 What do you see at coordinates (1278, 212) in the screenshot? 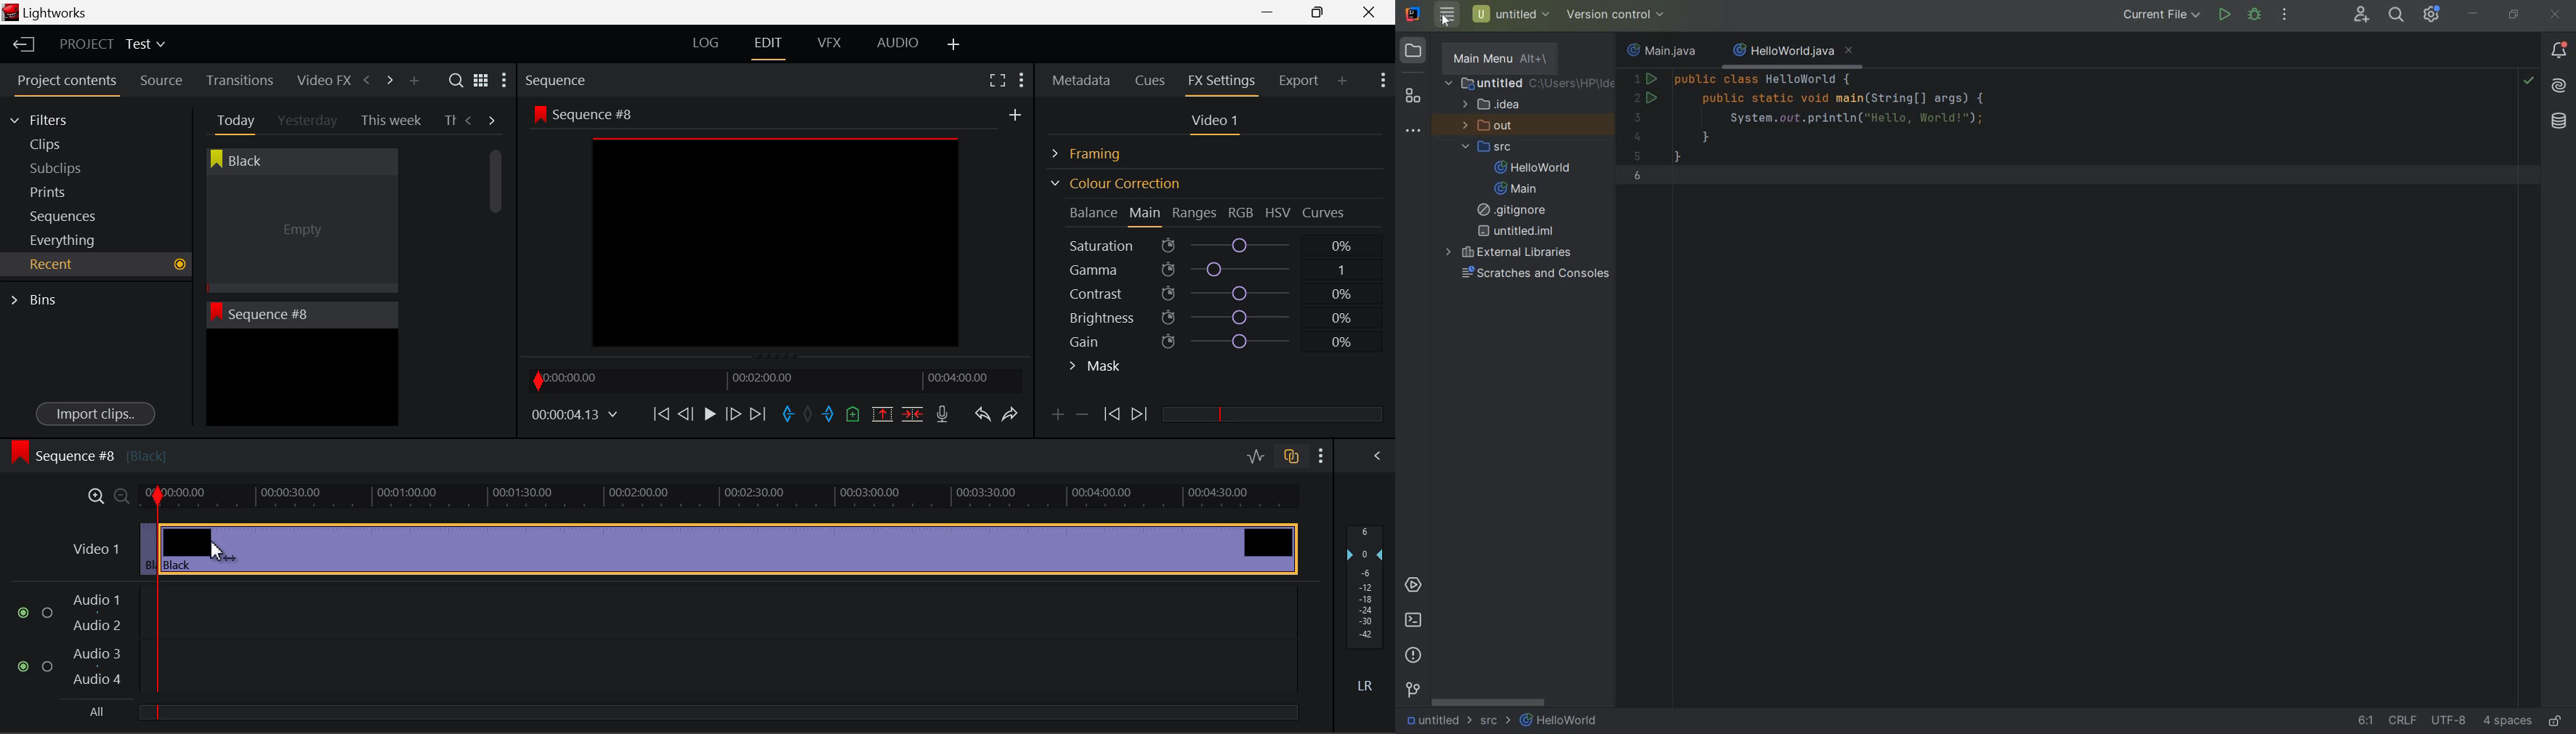
I see `HSV` at bounding box center [1278, 212].